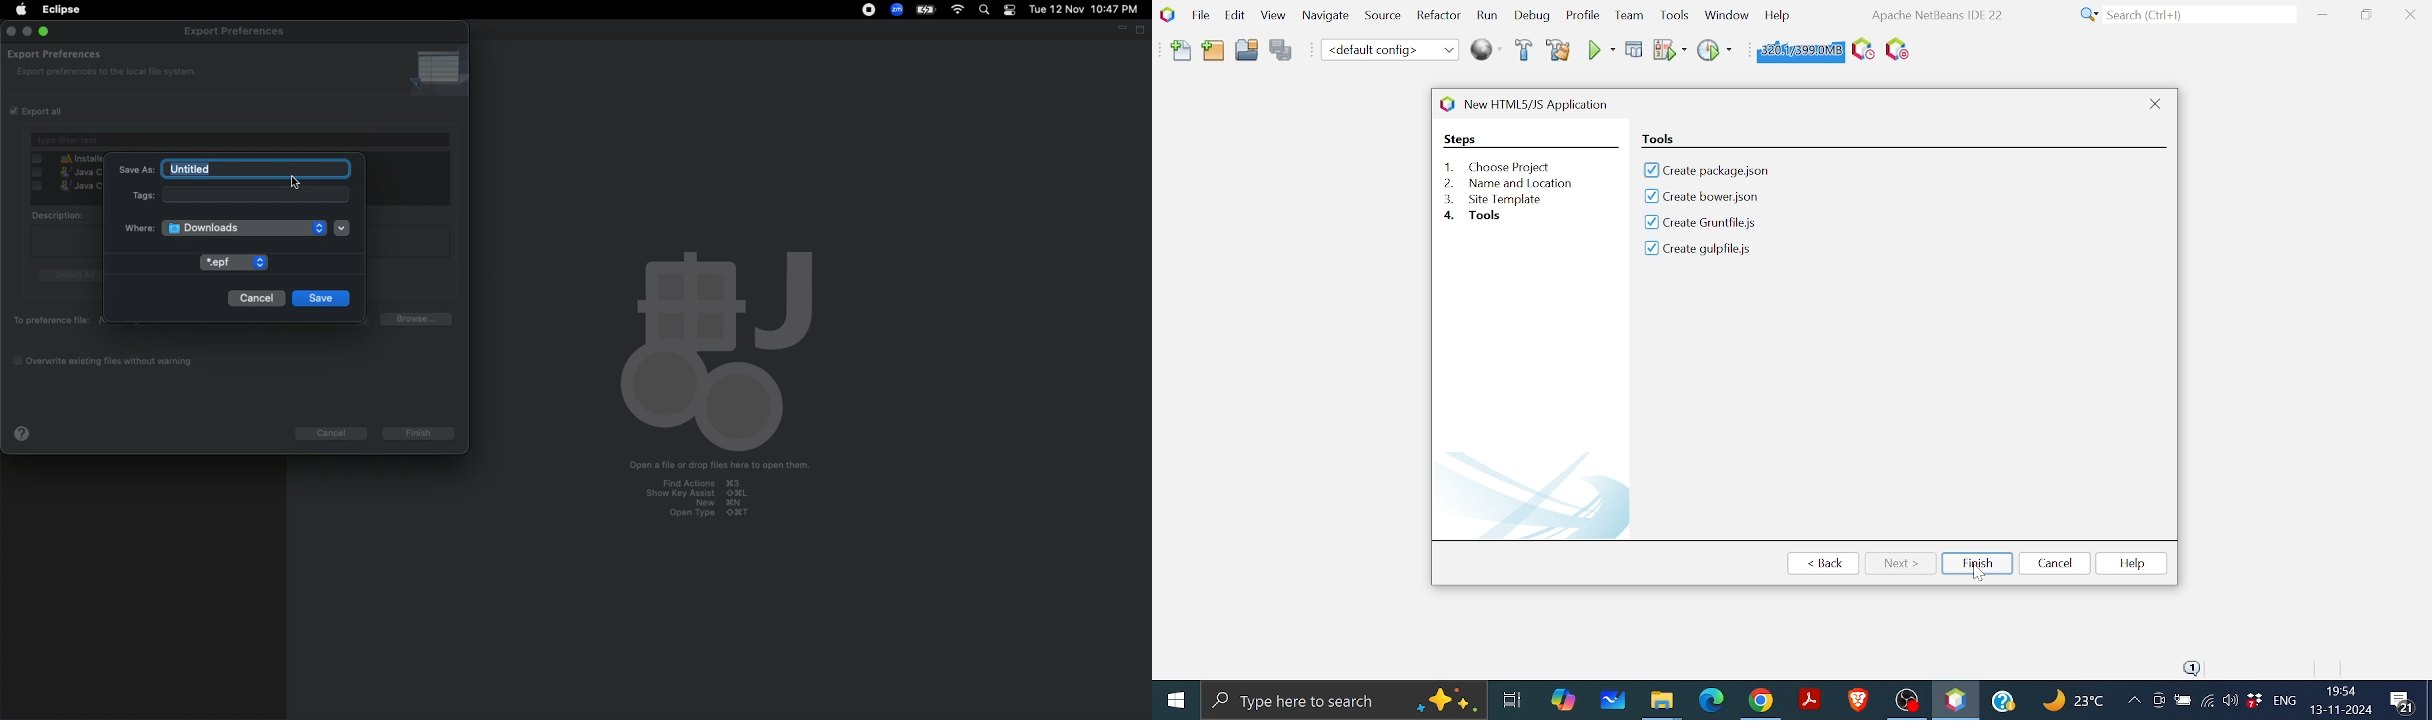 This screenshot has height=728, width=2436. Describe the element at coordinates (1581, 17) in the screenshot. I see `Profile` at that location.